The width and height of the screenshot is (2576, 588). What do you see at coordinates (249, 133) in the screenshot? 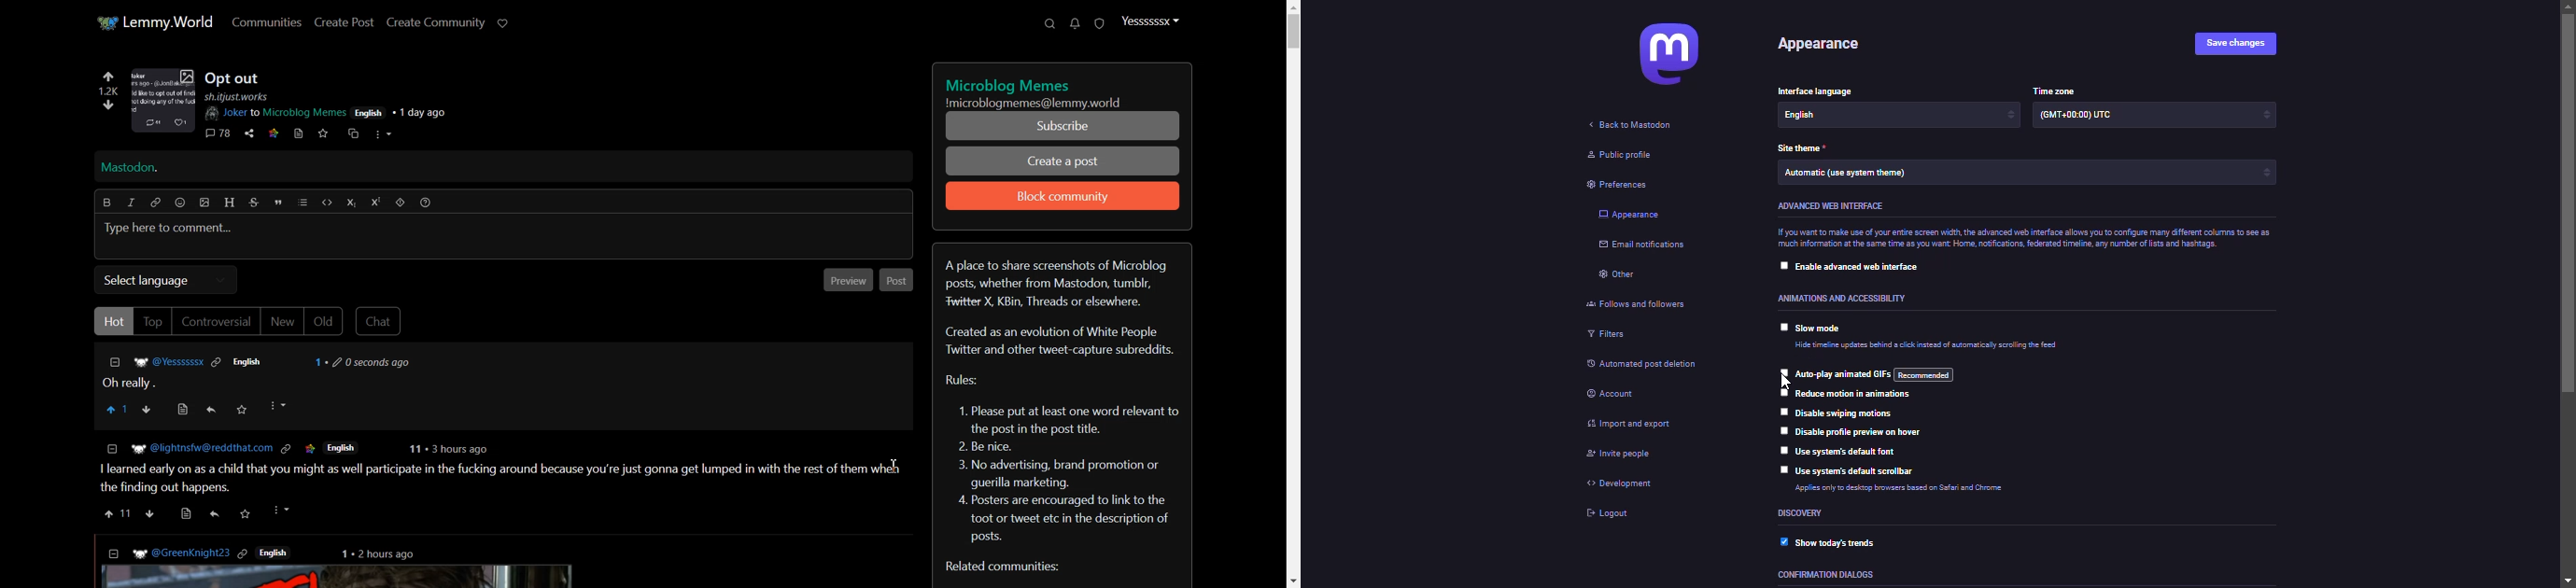
I see `share` at bounding box center [249, 133].